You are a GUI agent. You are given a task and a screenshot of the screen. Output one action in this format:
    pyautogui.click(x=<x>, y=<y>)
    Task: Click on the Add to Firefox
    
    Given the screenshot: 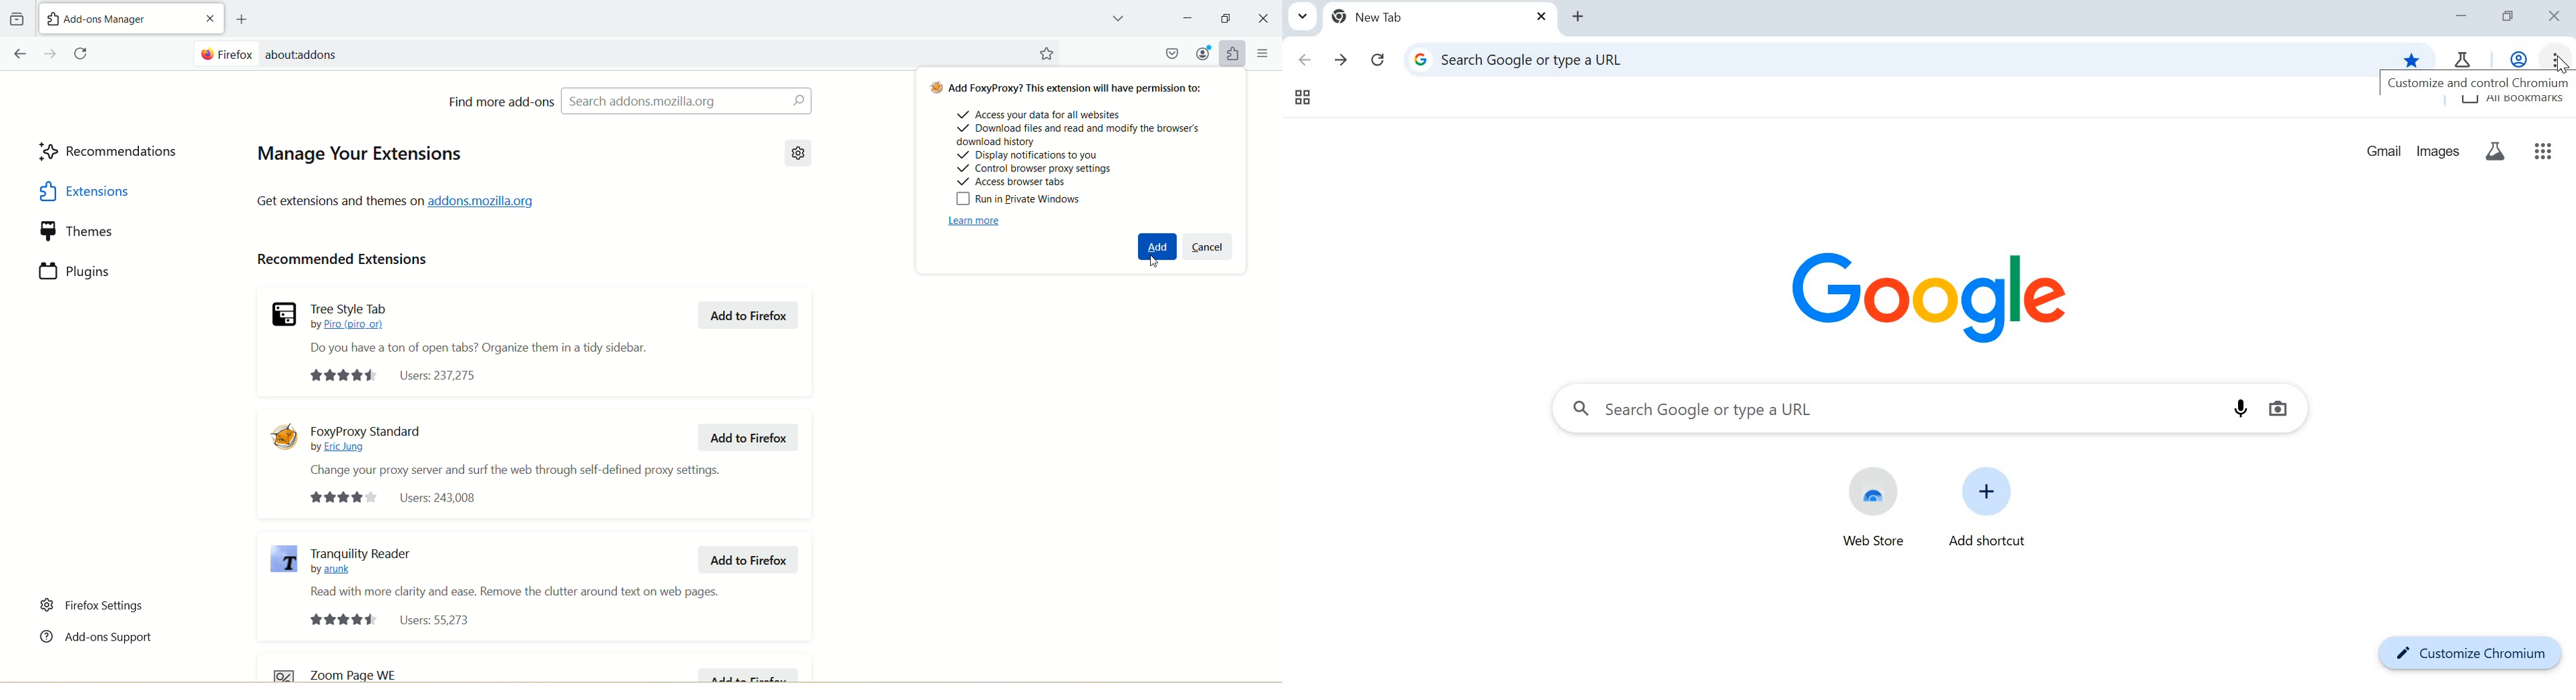 What is the action you would take?
    pyautogui.click(x=749, y=315)
    